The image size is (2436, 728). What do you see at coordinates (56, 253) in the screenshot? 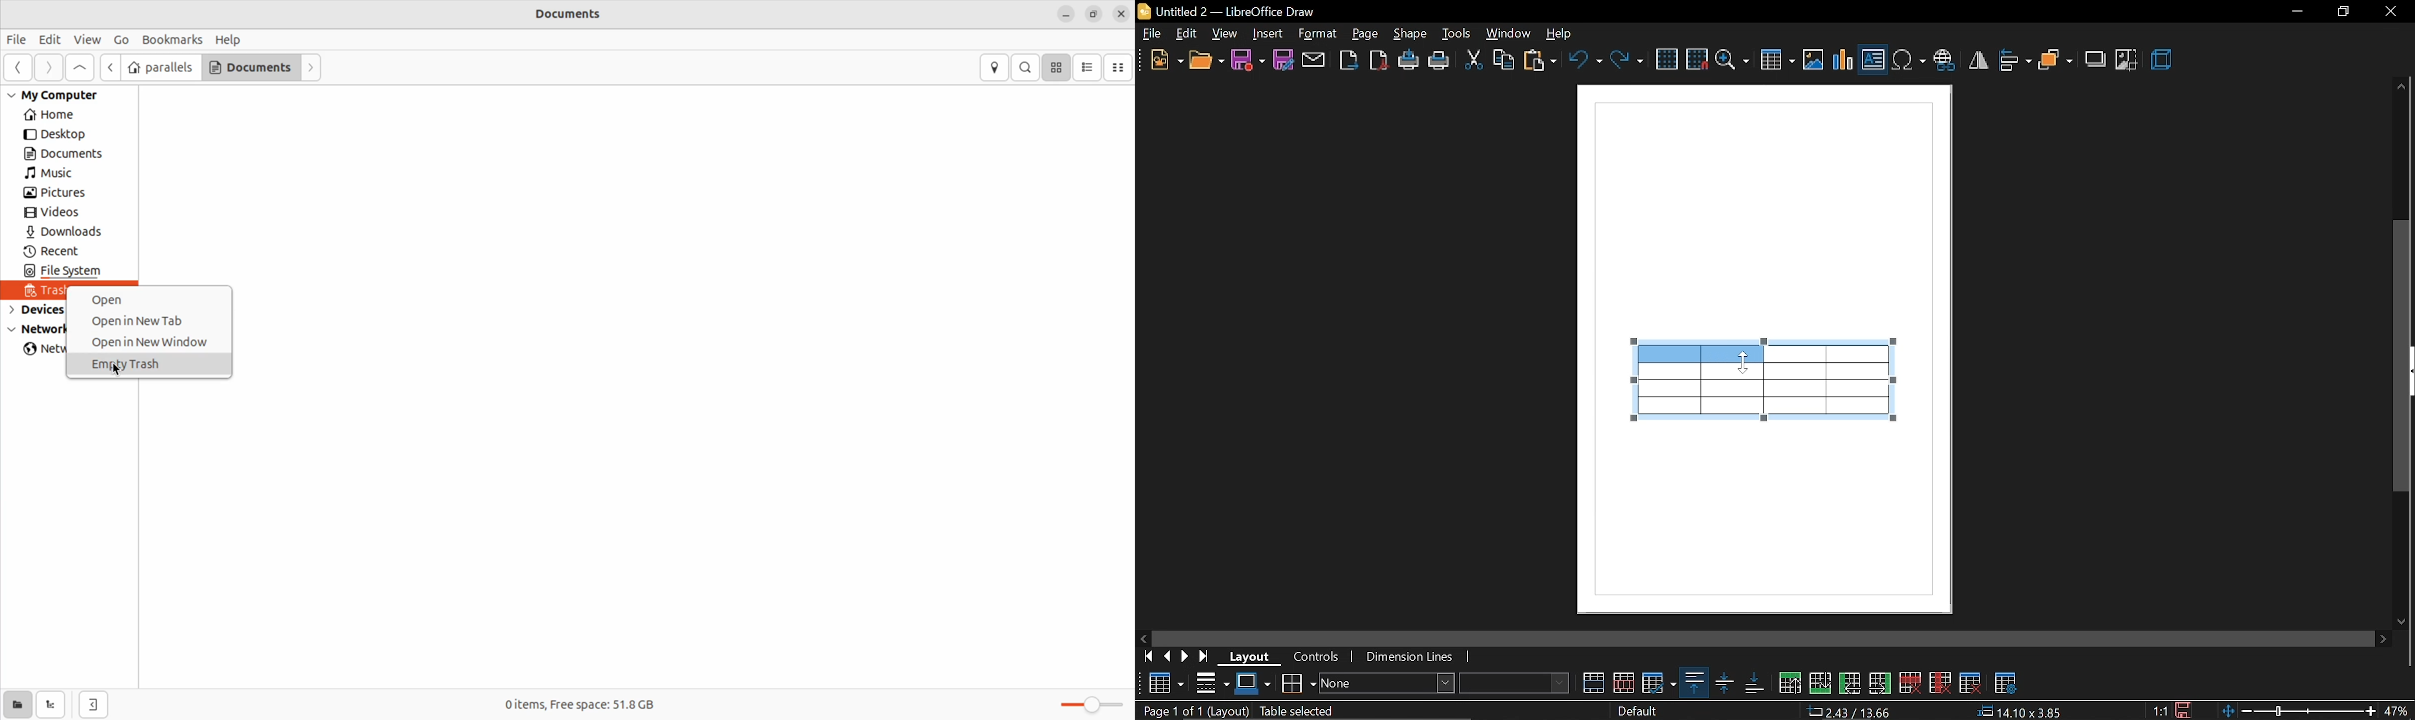
I see `recent` at bounding box center [56, 253].